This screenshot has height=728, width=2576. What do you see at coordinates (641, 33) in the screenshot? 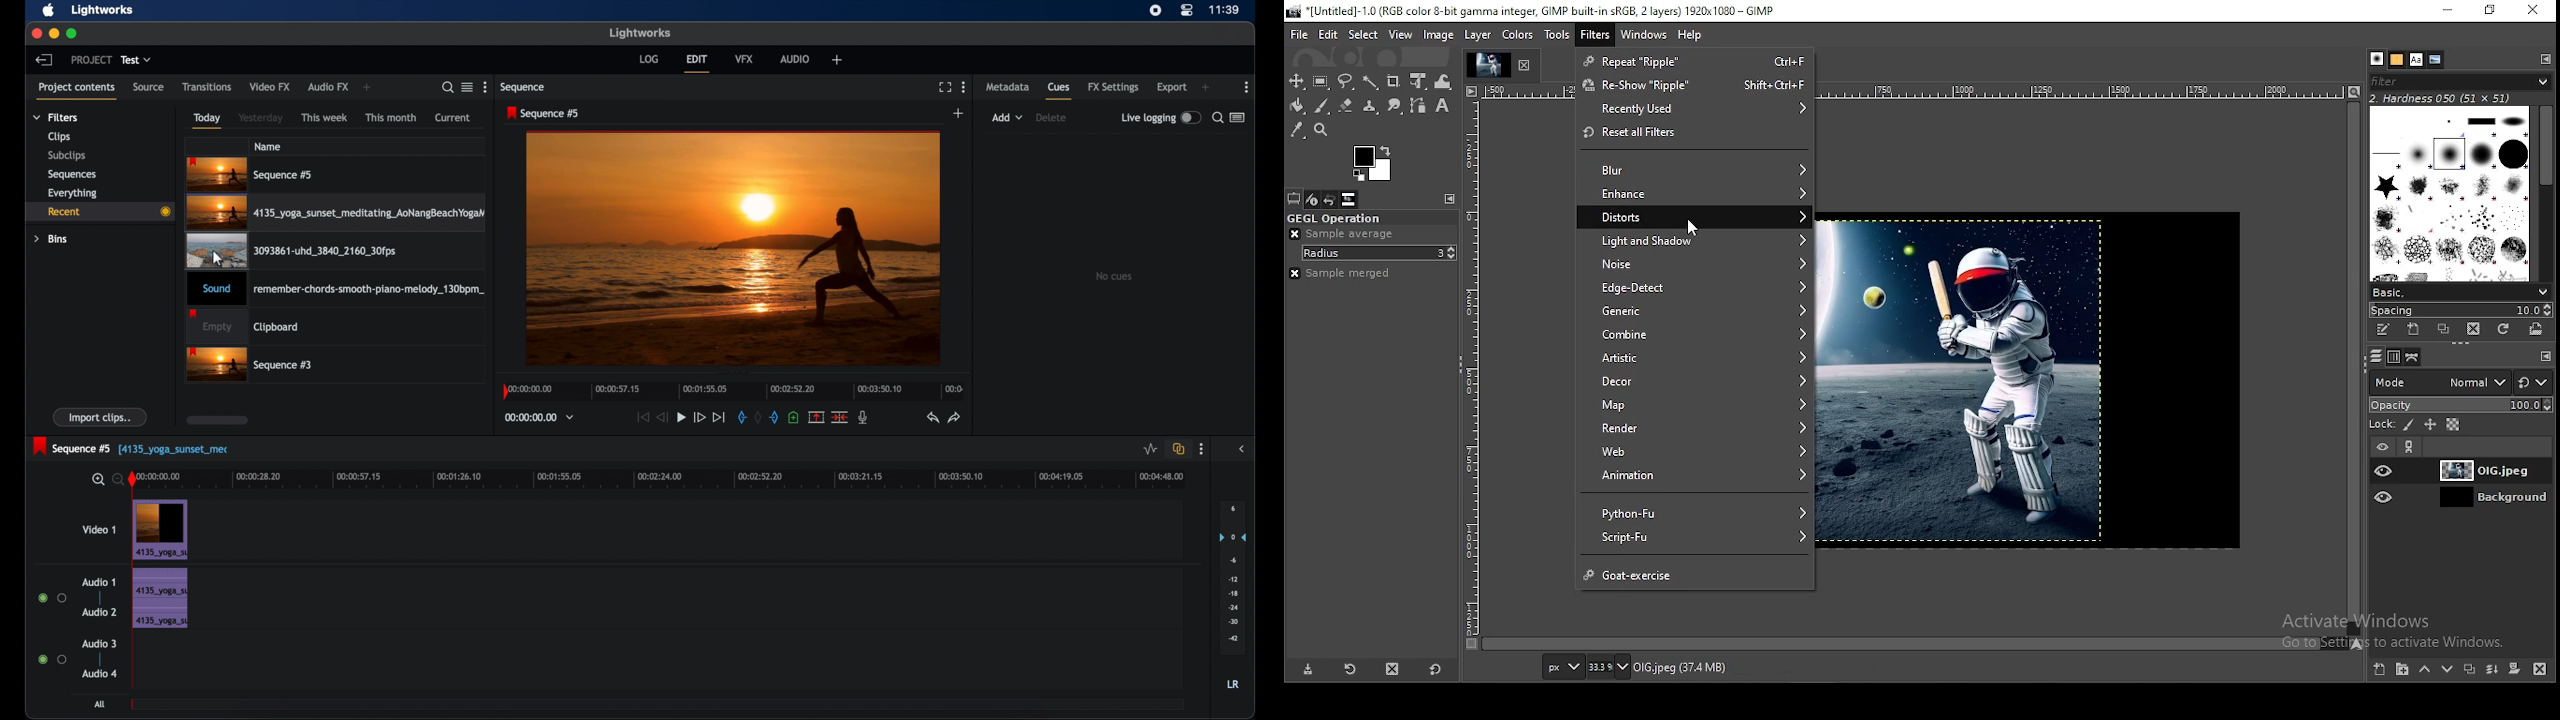
I see `lightworks` at bounding box center [641, 33].